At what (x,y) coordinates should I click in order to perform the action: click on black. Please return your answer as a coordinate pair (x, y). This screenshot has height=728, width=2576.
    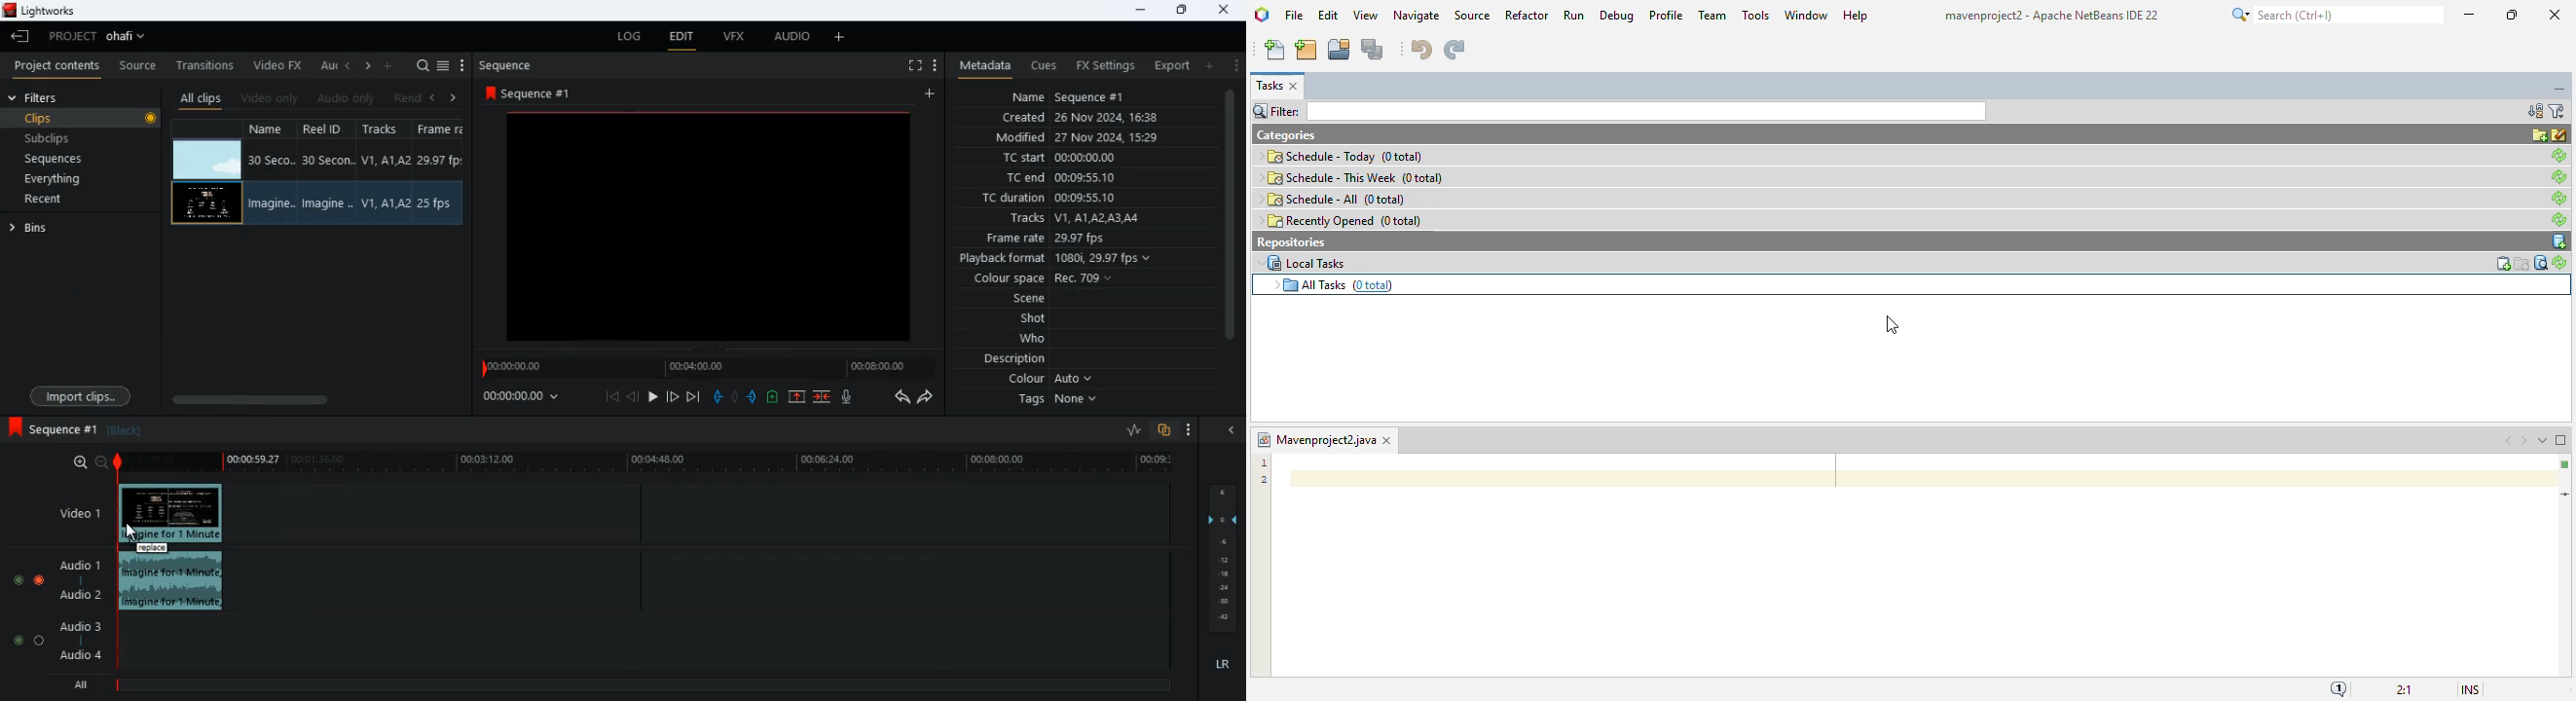
    Looking at the image, I should click on (129, 430).